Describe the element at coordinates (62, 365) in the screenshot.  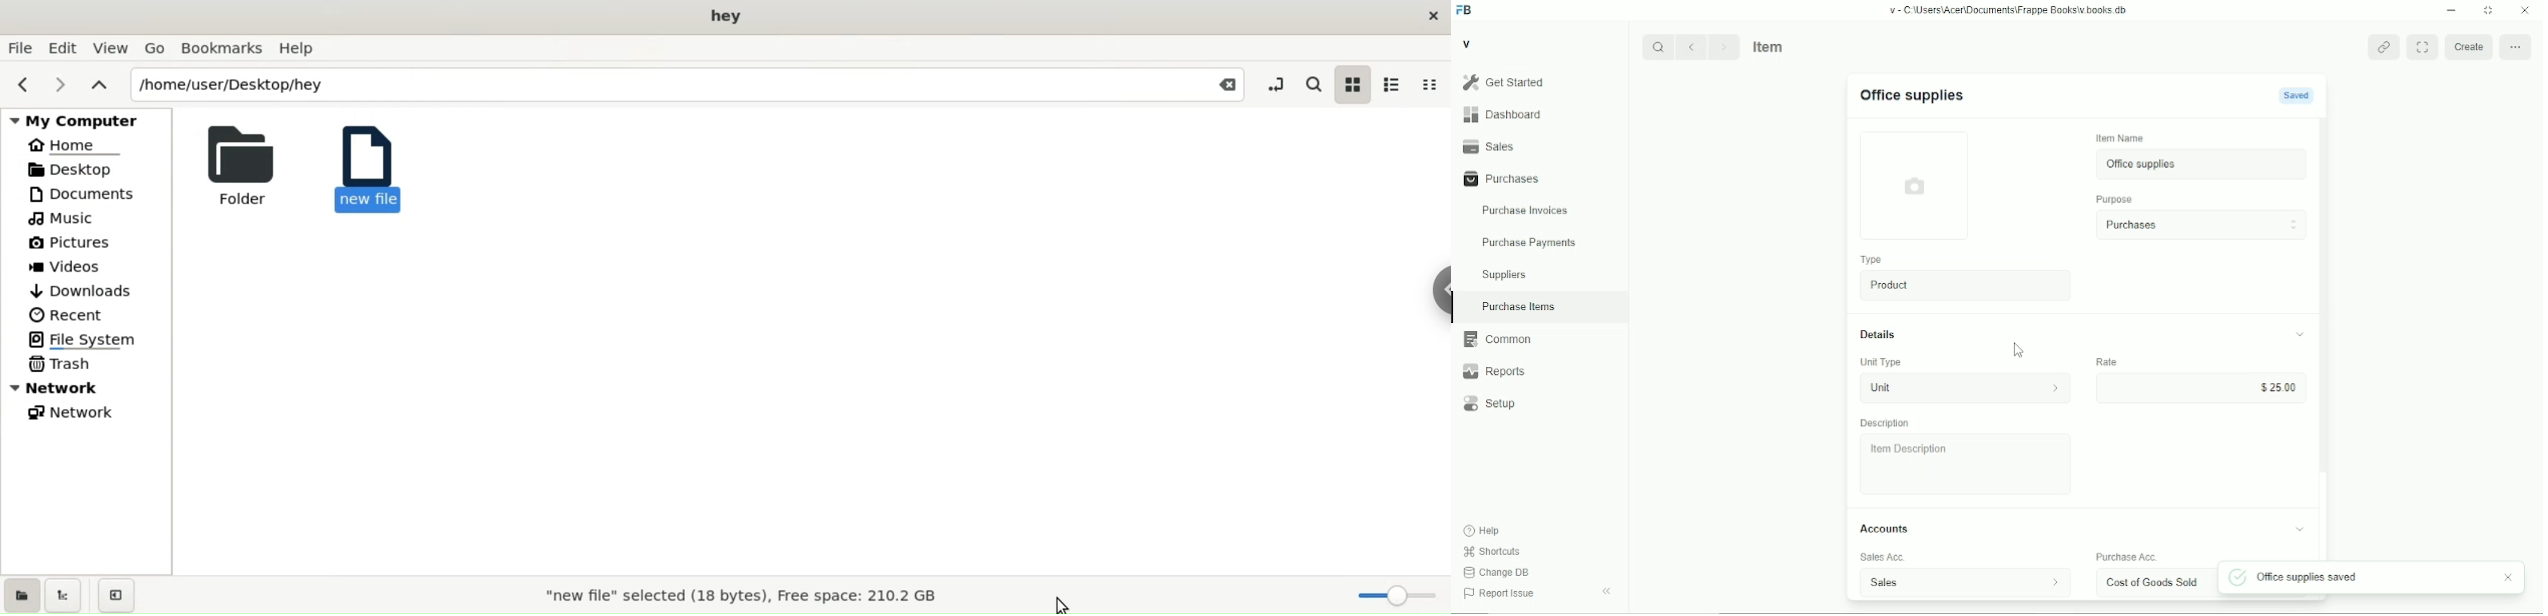
I see `Trash` at that location.